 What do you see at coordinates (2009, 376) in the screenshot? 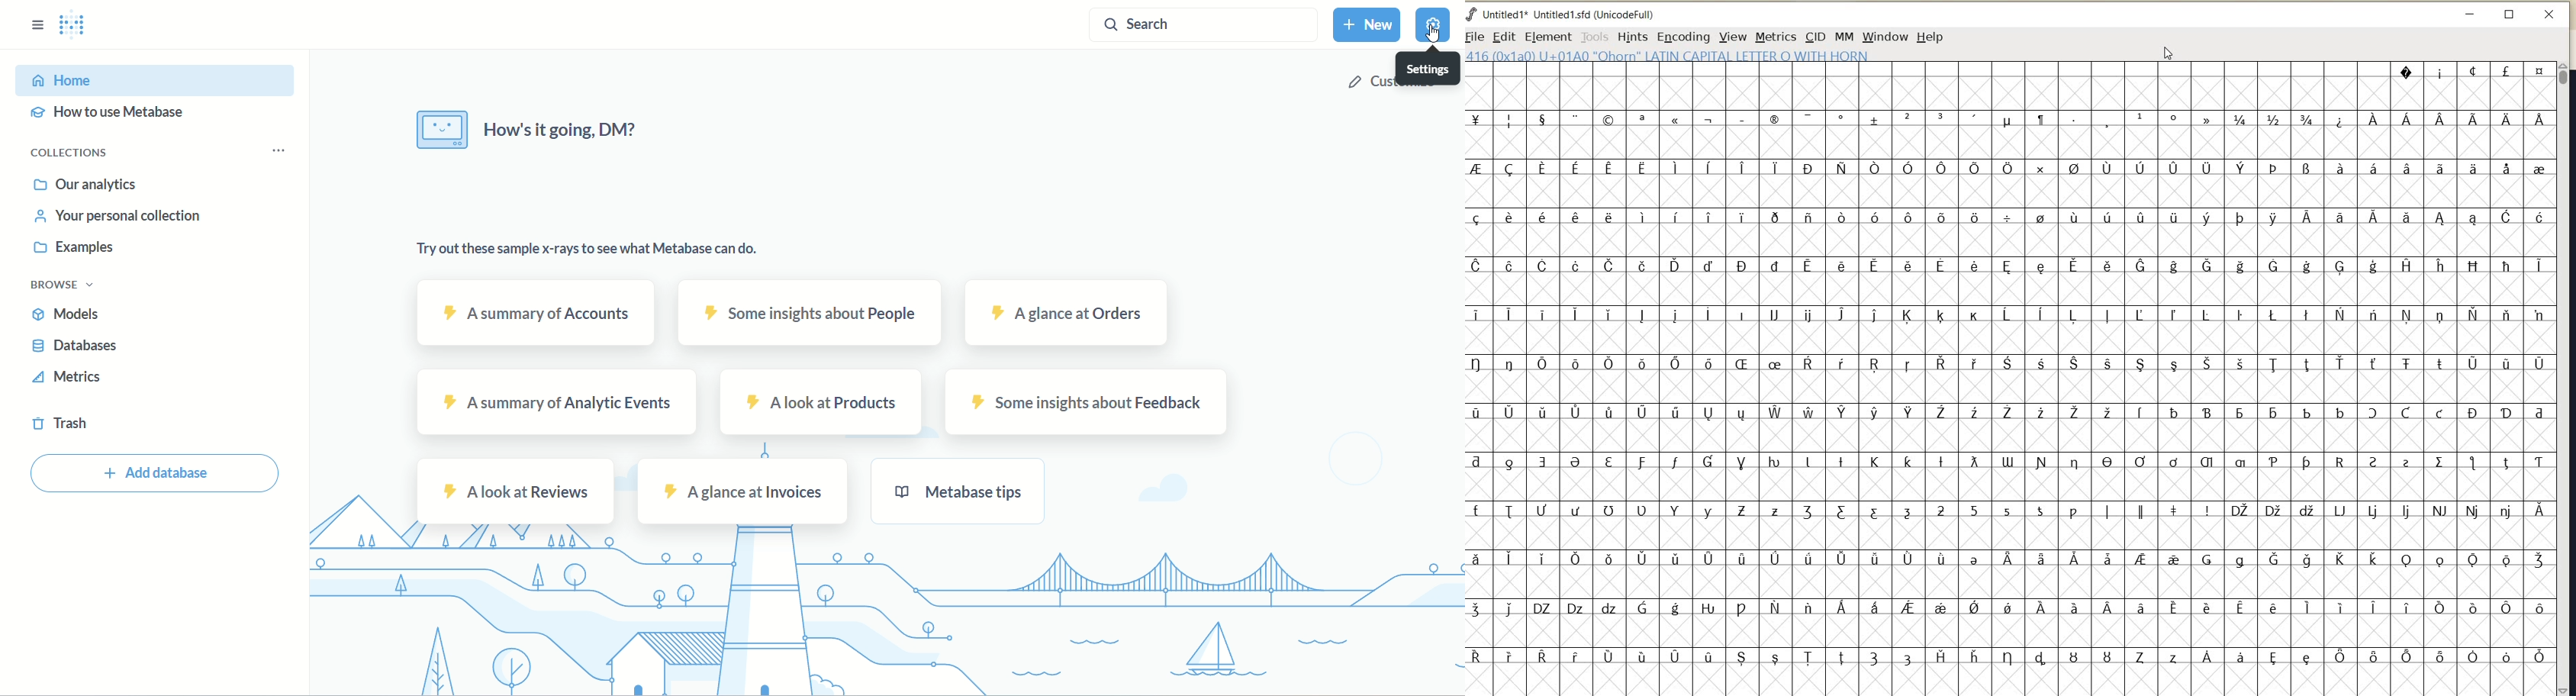
I see `glyph characters & numbers` at bounding box center [2009, 376].